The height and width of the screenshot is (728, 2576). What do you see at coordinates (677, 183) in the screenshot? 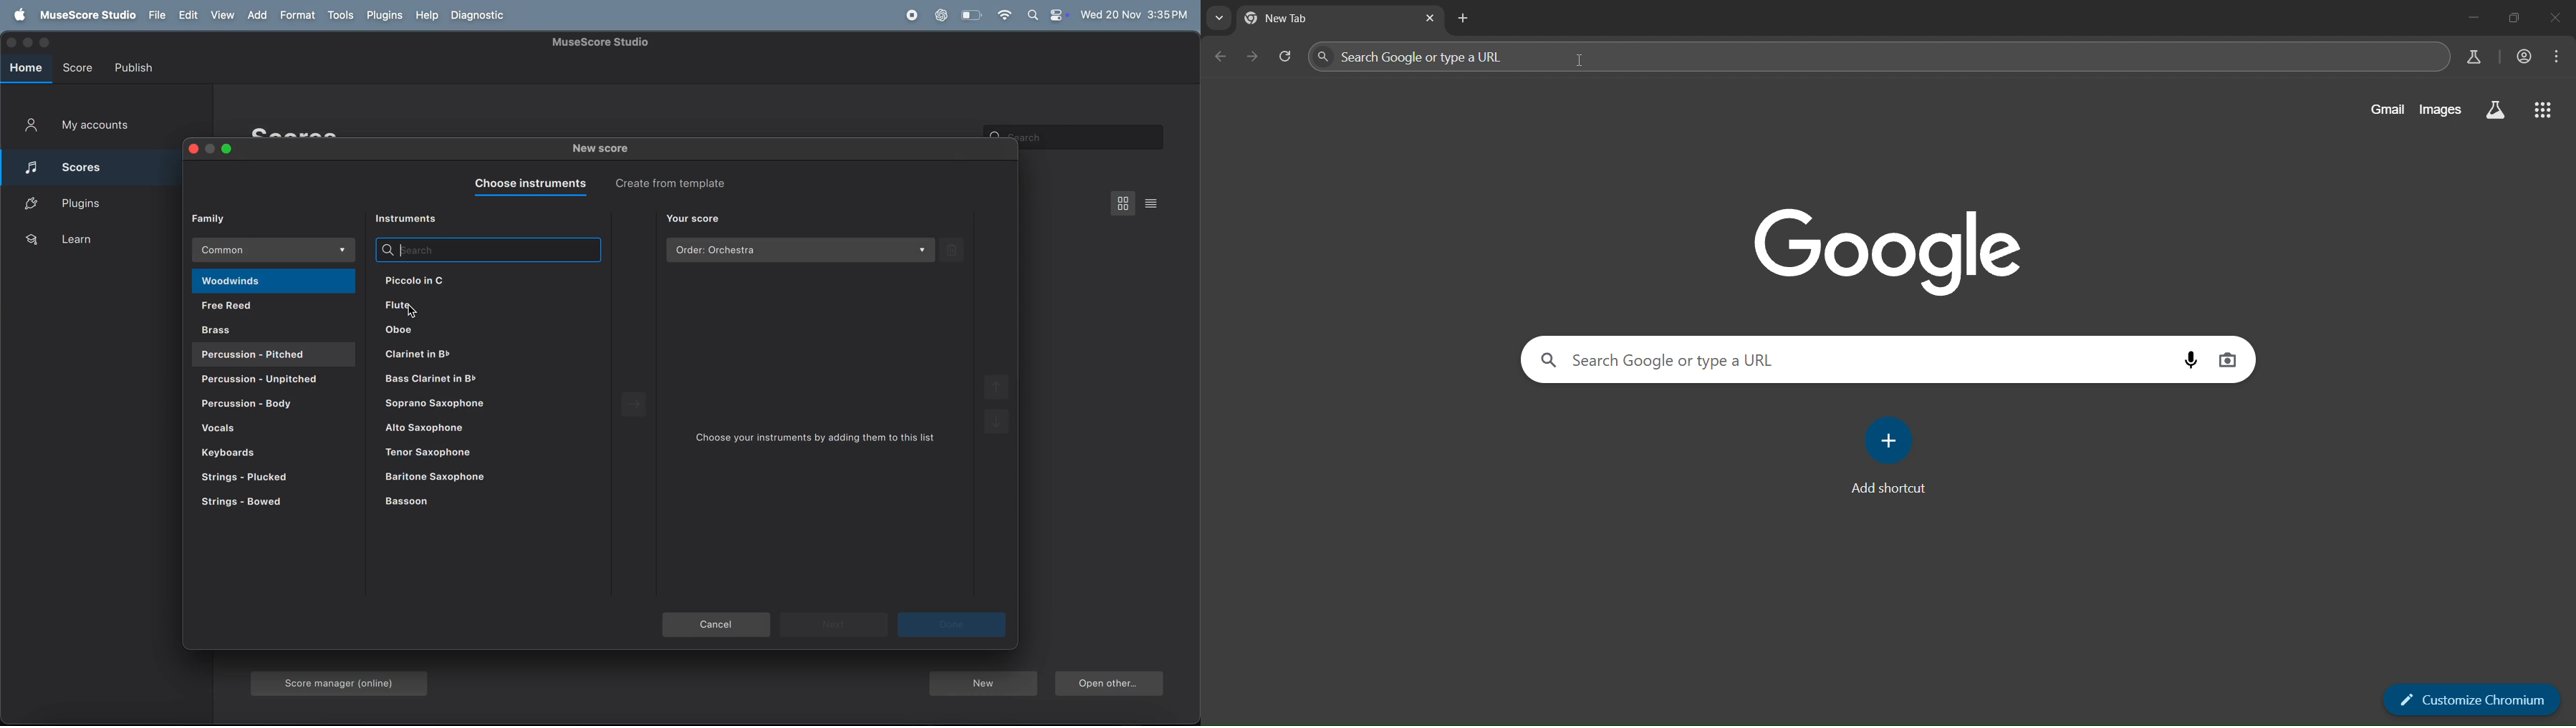
I see `create from template` at bounding box center [677, 183].